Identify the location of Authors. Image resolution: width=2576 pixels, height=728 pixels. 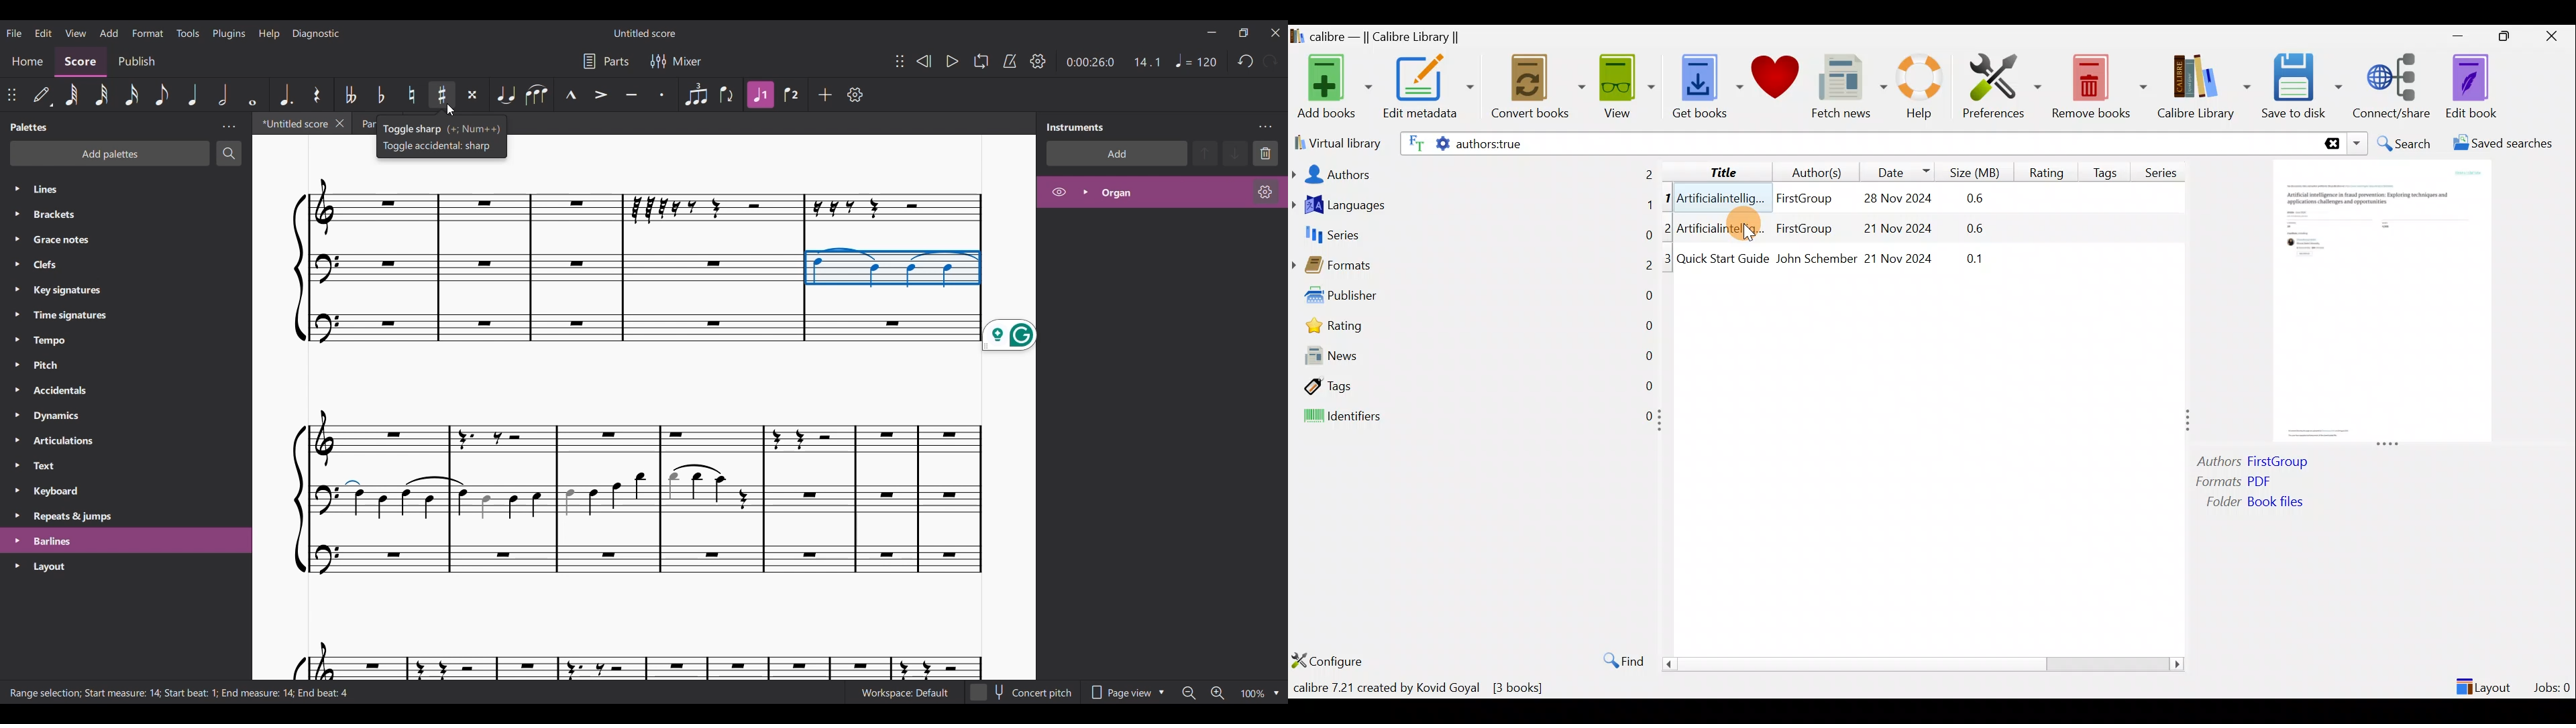
(1474, 173).